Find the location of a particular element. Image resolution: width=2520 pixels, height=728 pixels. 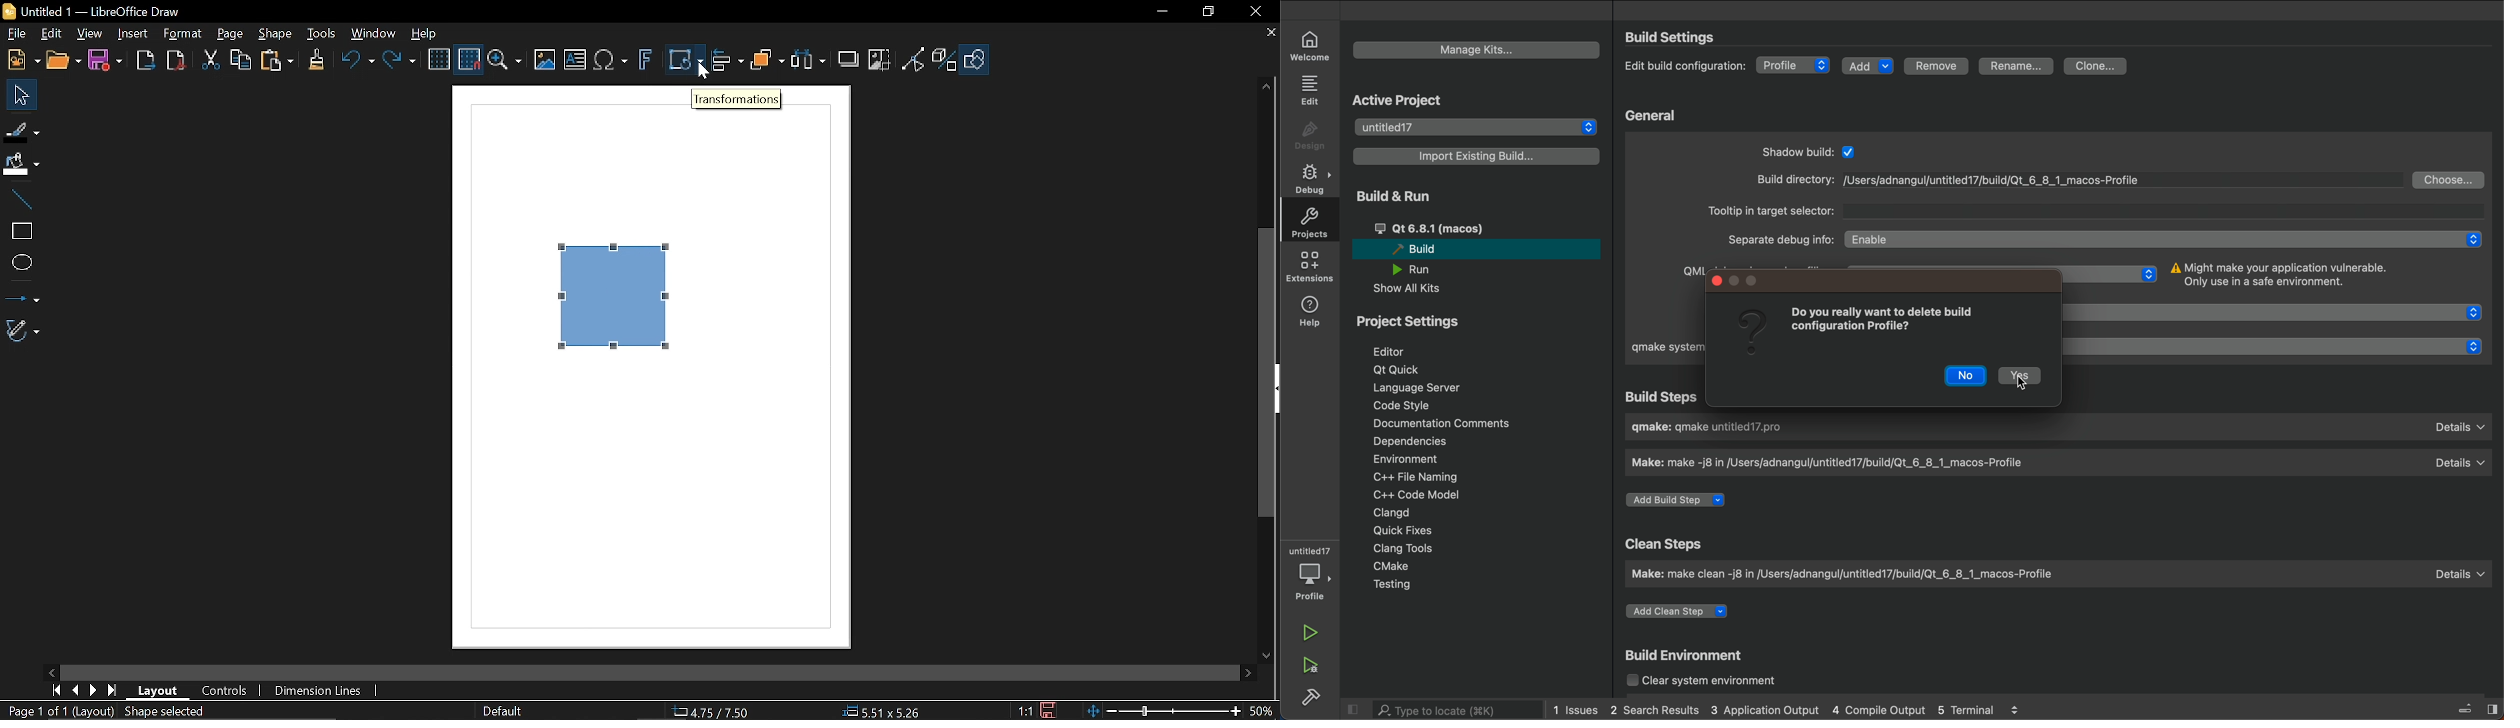

Copy is located at coordinates (241, 61).